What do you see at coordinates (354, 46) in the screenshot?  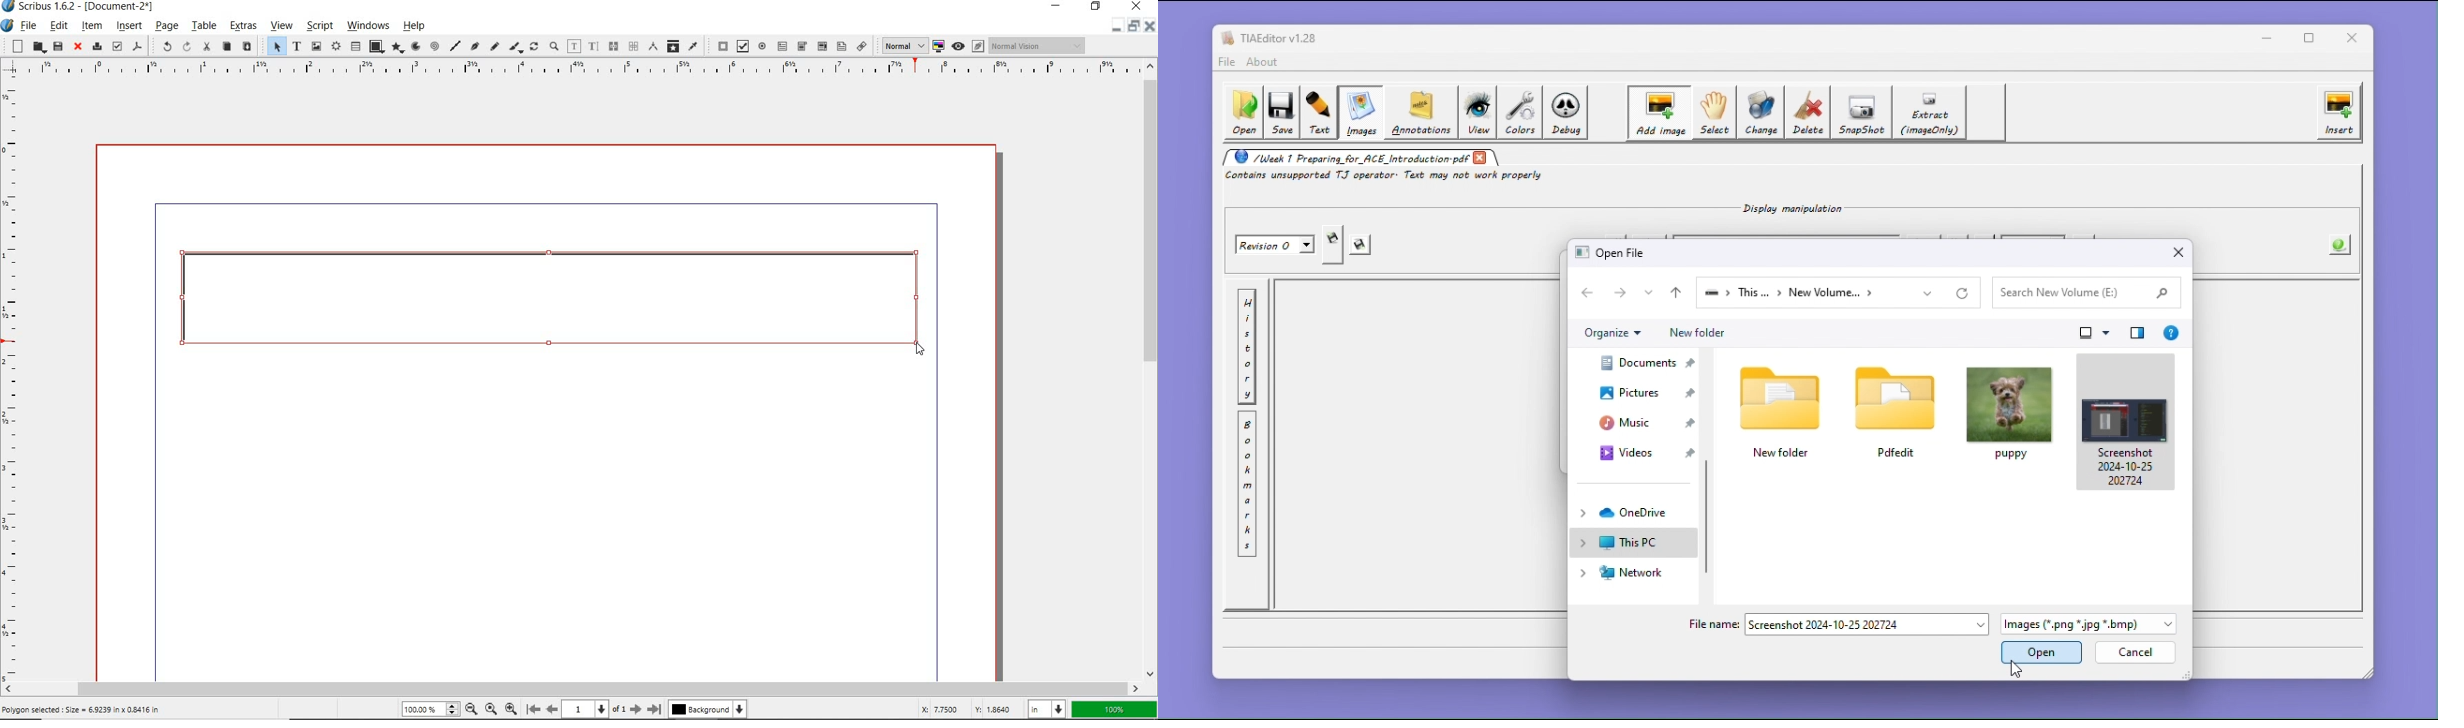 I see `table` at bounding box center [354, 46].